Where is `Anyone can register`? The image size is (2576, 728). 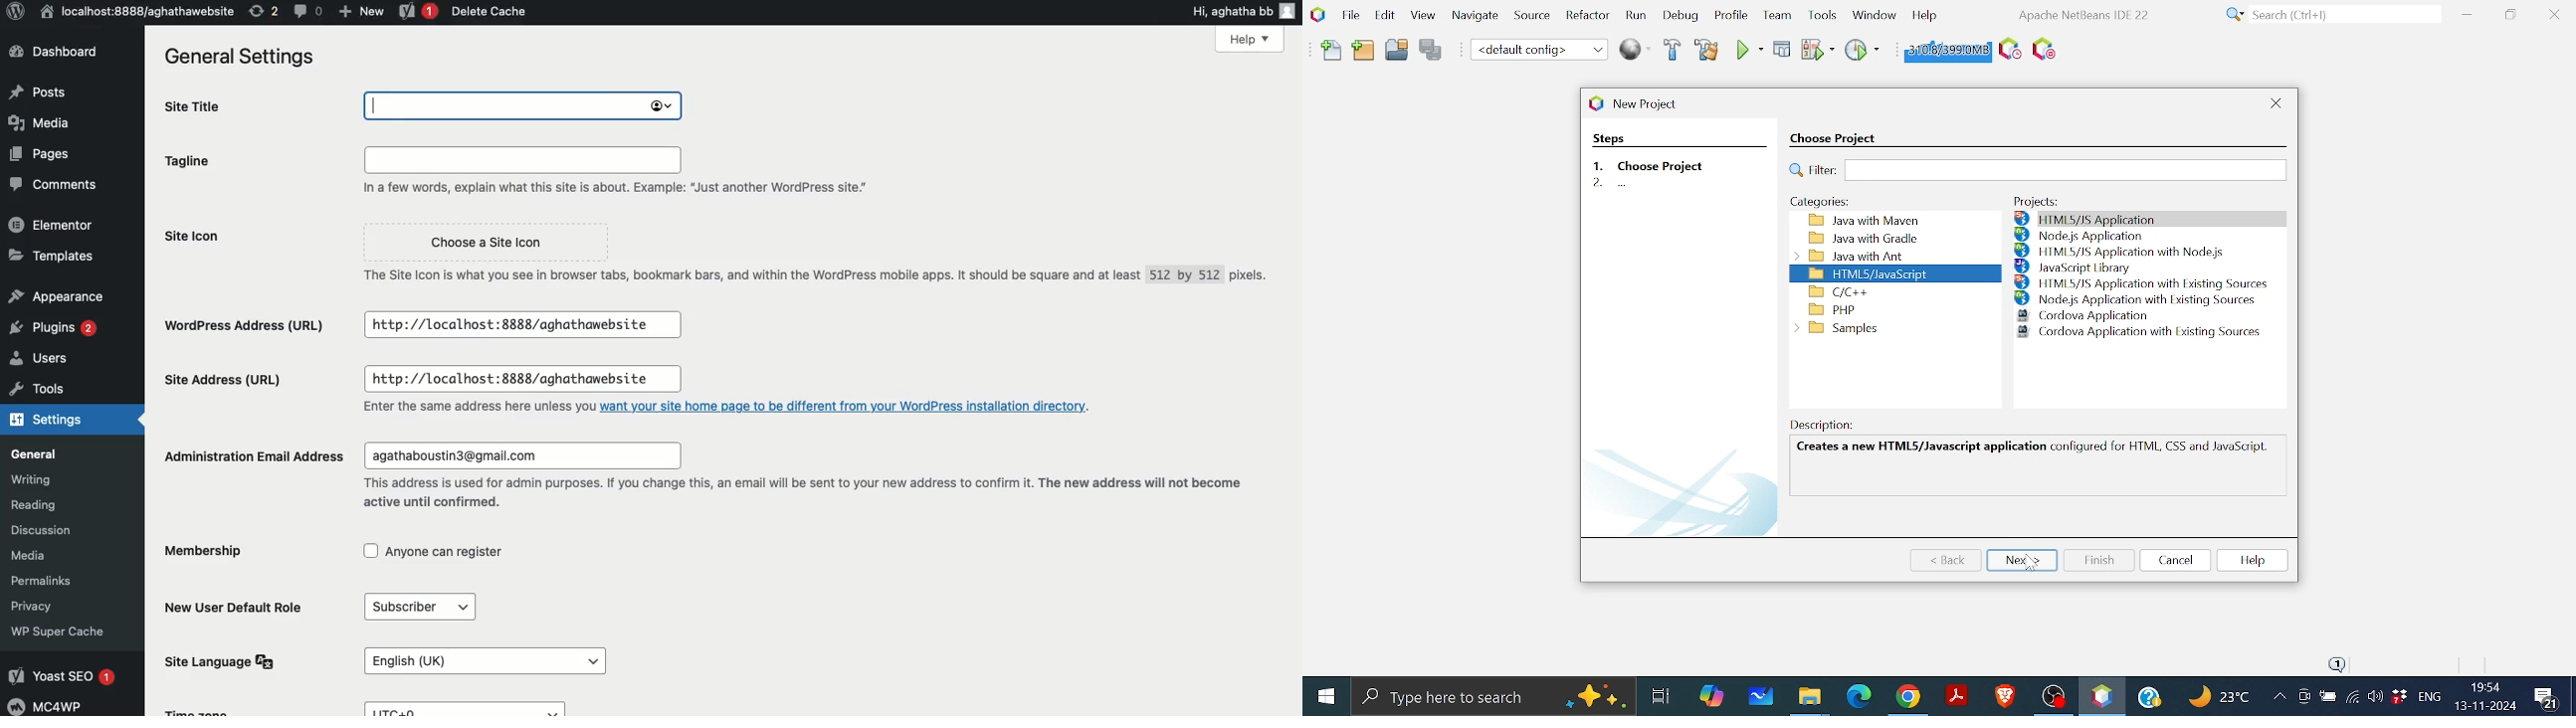
Anyone can register is located at coordinates (437, 551).